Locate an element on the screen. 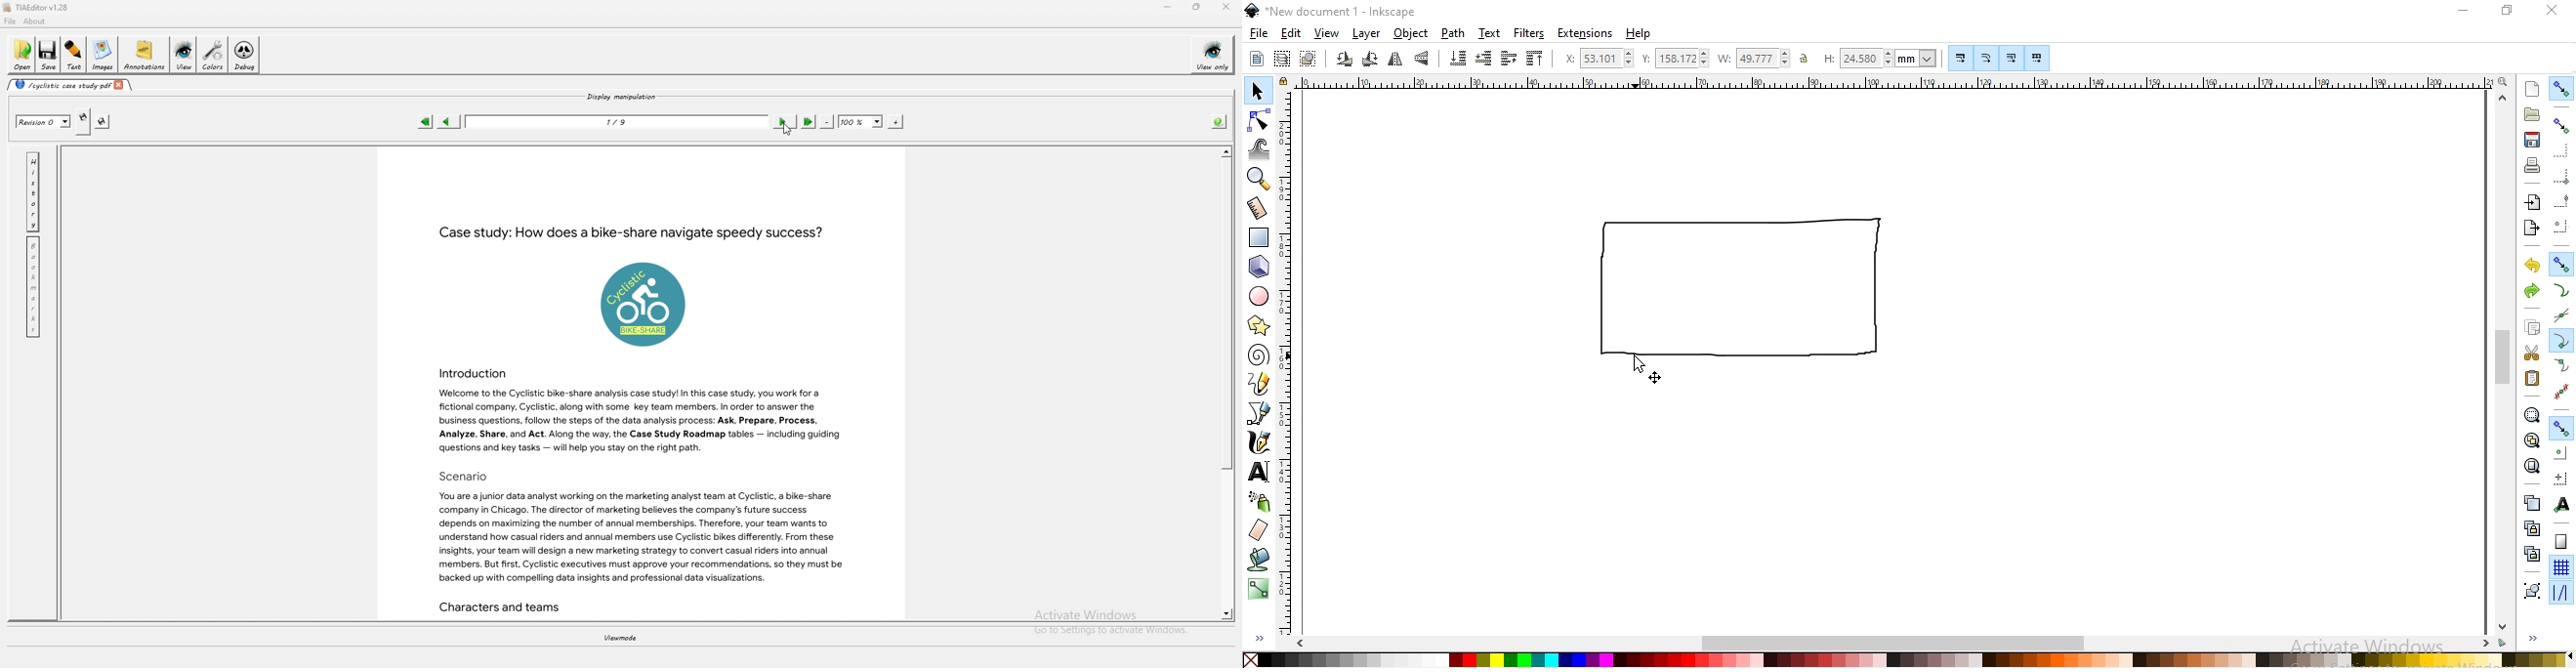 The height and width of the screenshot is (672, 2576). close is located at coordinates (2556, 10).